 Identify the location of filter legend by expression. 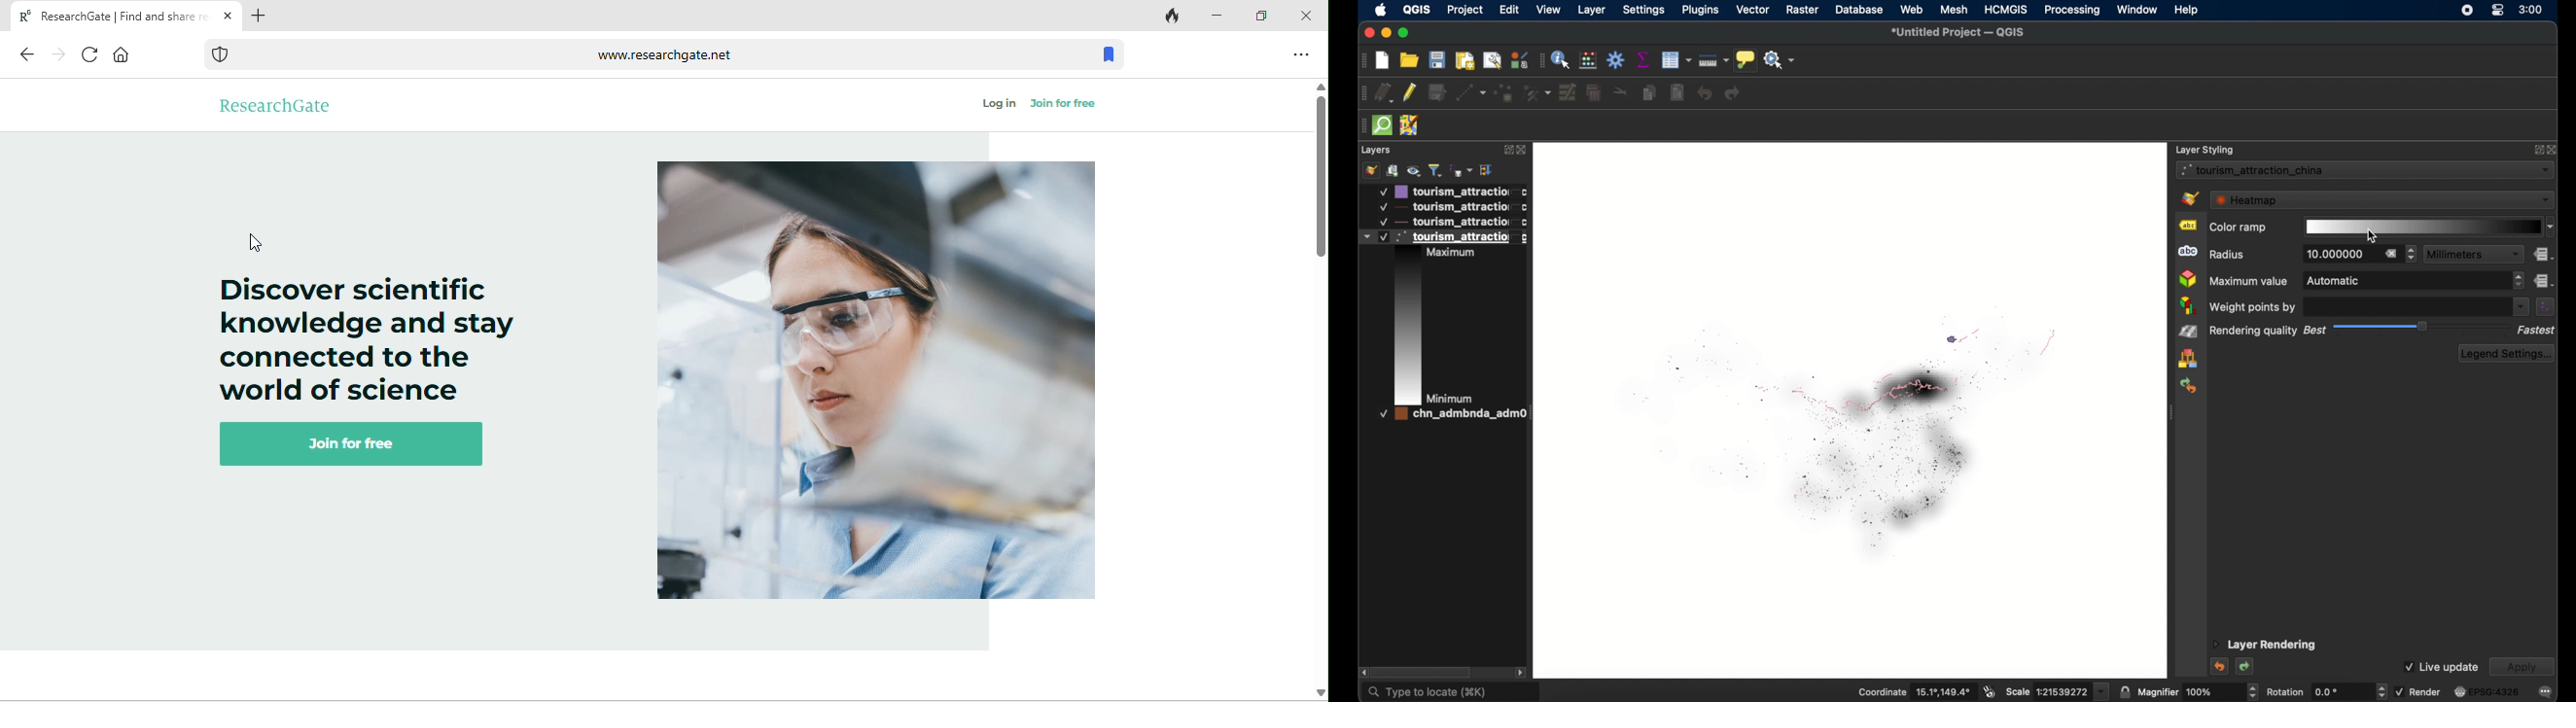
(1462, 171).